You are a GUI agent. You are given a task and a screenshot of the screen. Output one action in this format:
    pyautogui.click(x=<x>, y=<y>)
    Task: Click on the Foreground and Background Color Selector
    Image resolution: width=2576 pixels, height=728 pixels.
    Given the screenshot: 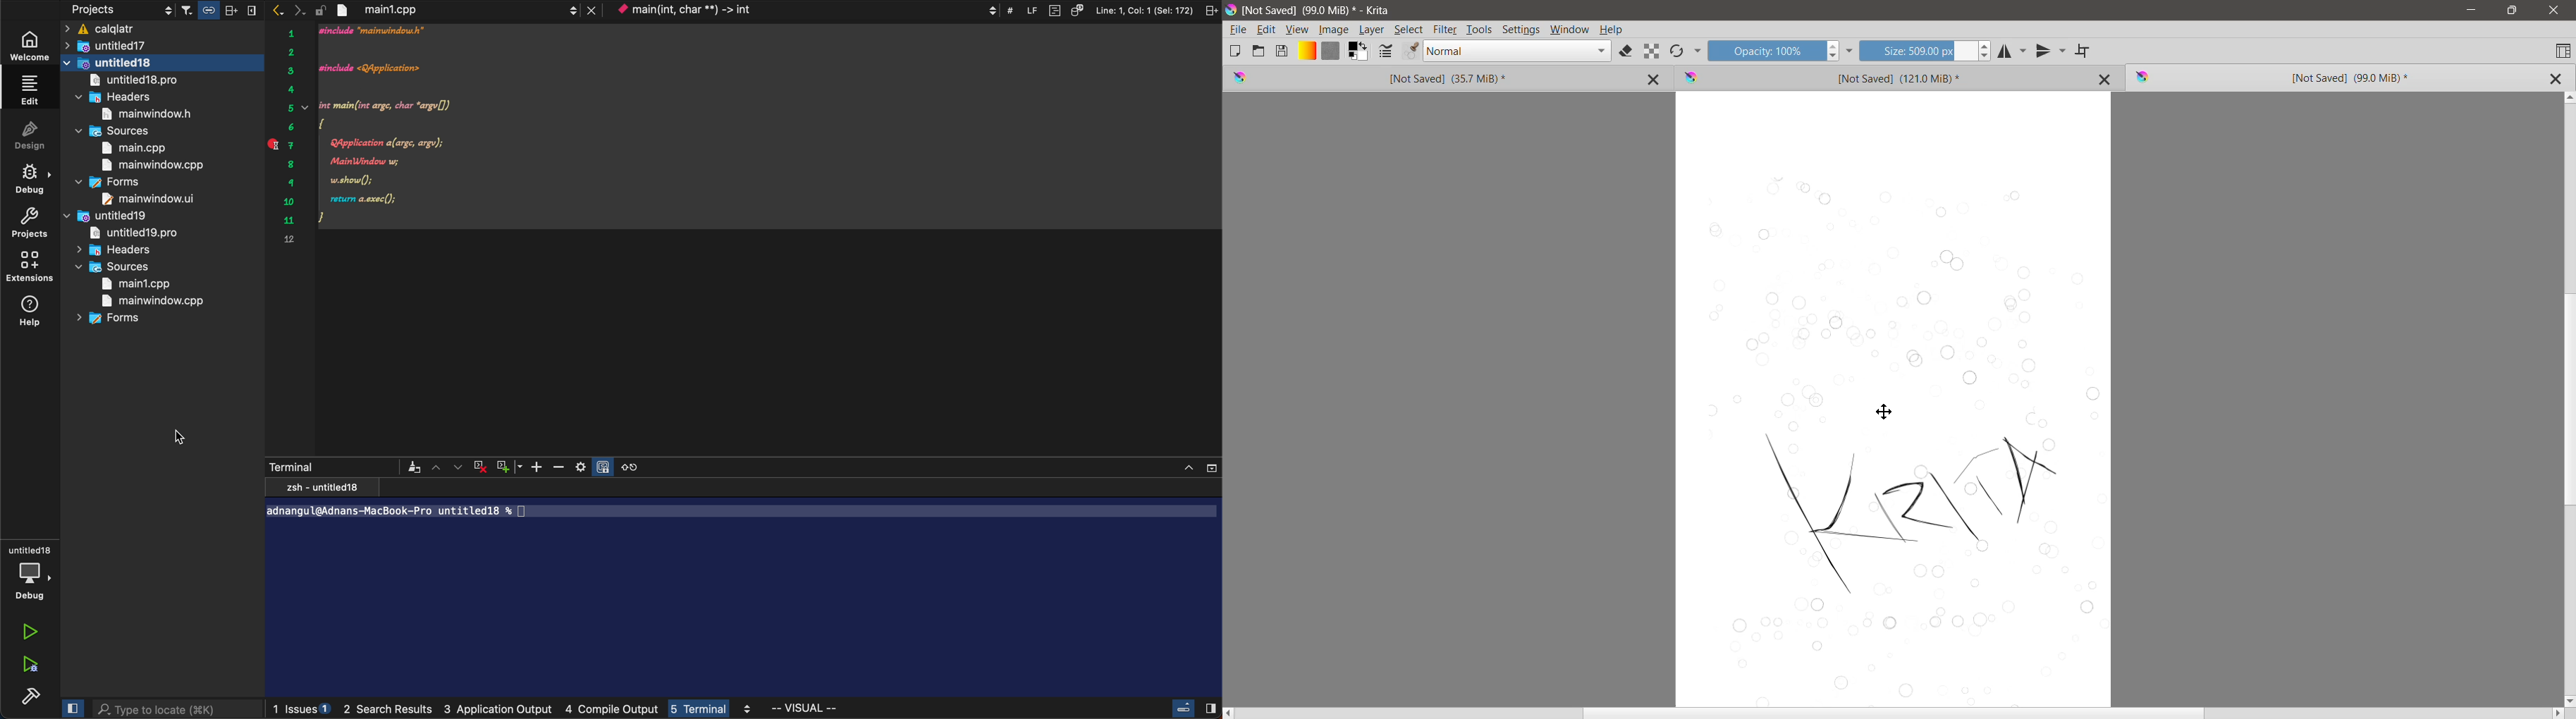 What is the action you would take?
    pyautogui.click(x=1358, y=51)
    